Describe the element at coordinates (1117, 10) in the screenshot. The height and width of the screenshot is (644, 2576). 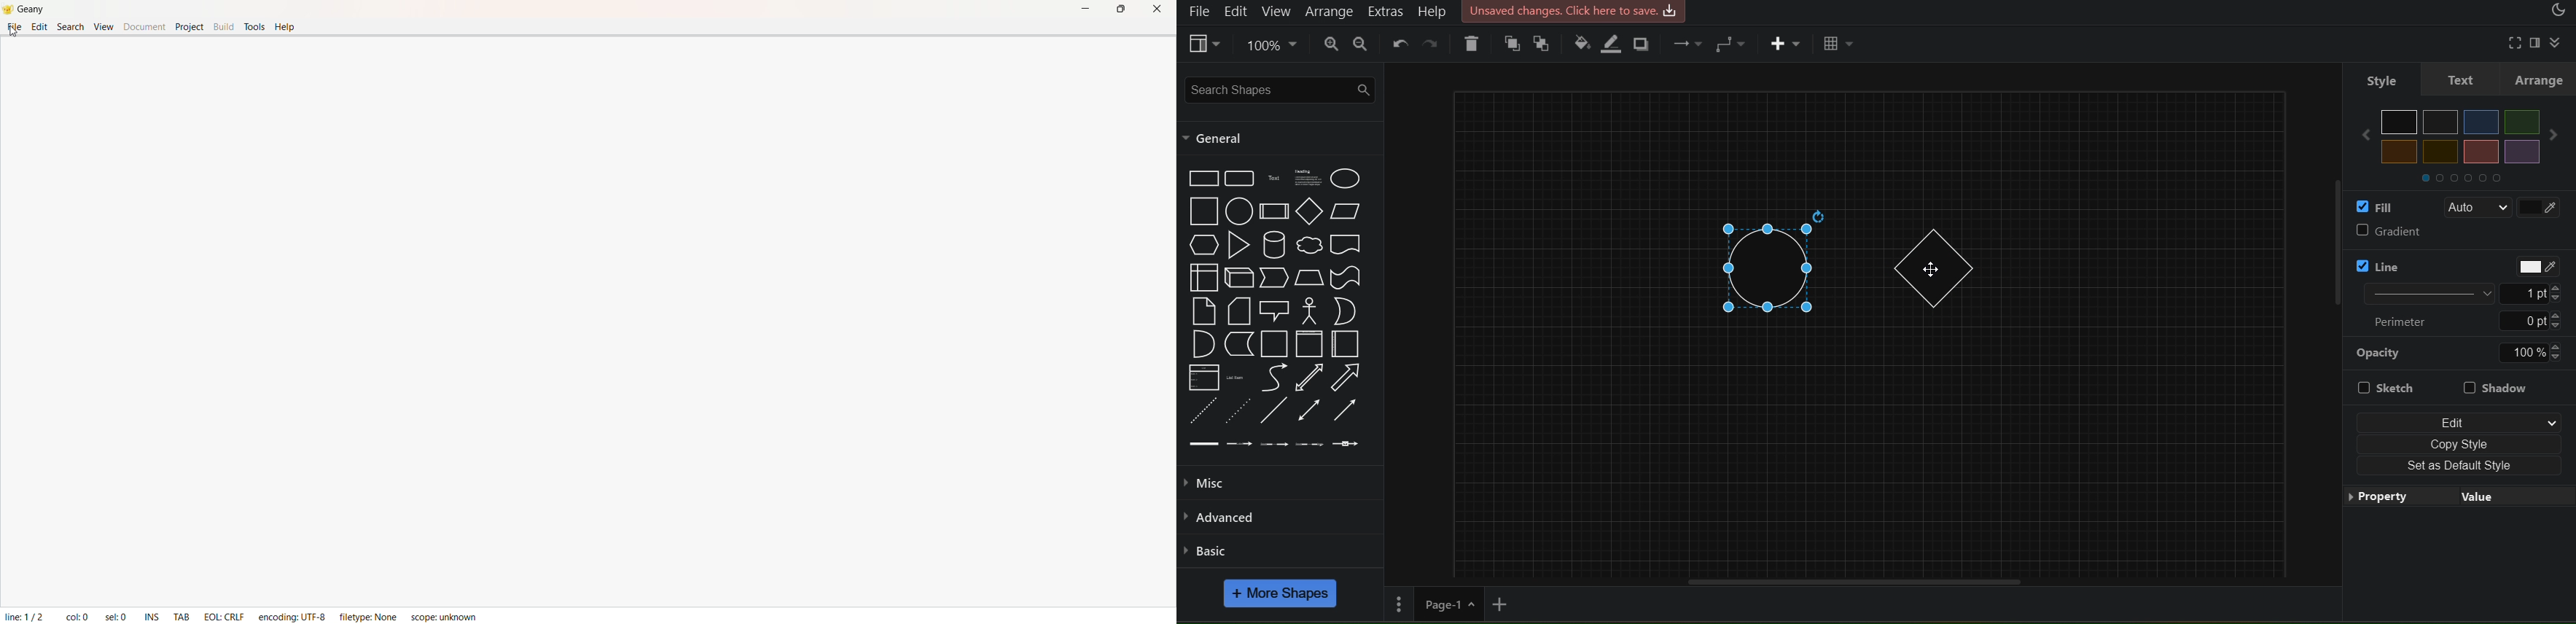
I see `Maximize` at that location.